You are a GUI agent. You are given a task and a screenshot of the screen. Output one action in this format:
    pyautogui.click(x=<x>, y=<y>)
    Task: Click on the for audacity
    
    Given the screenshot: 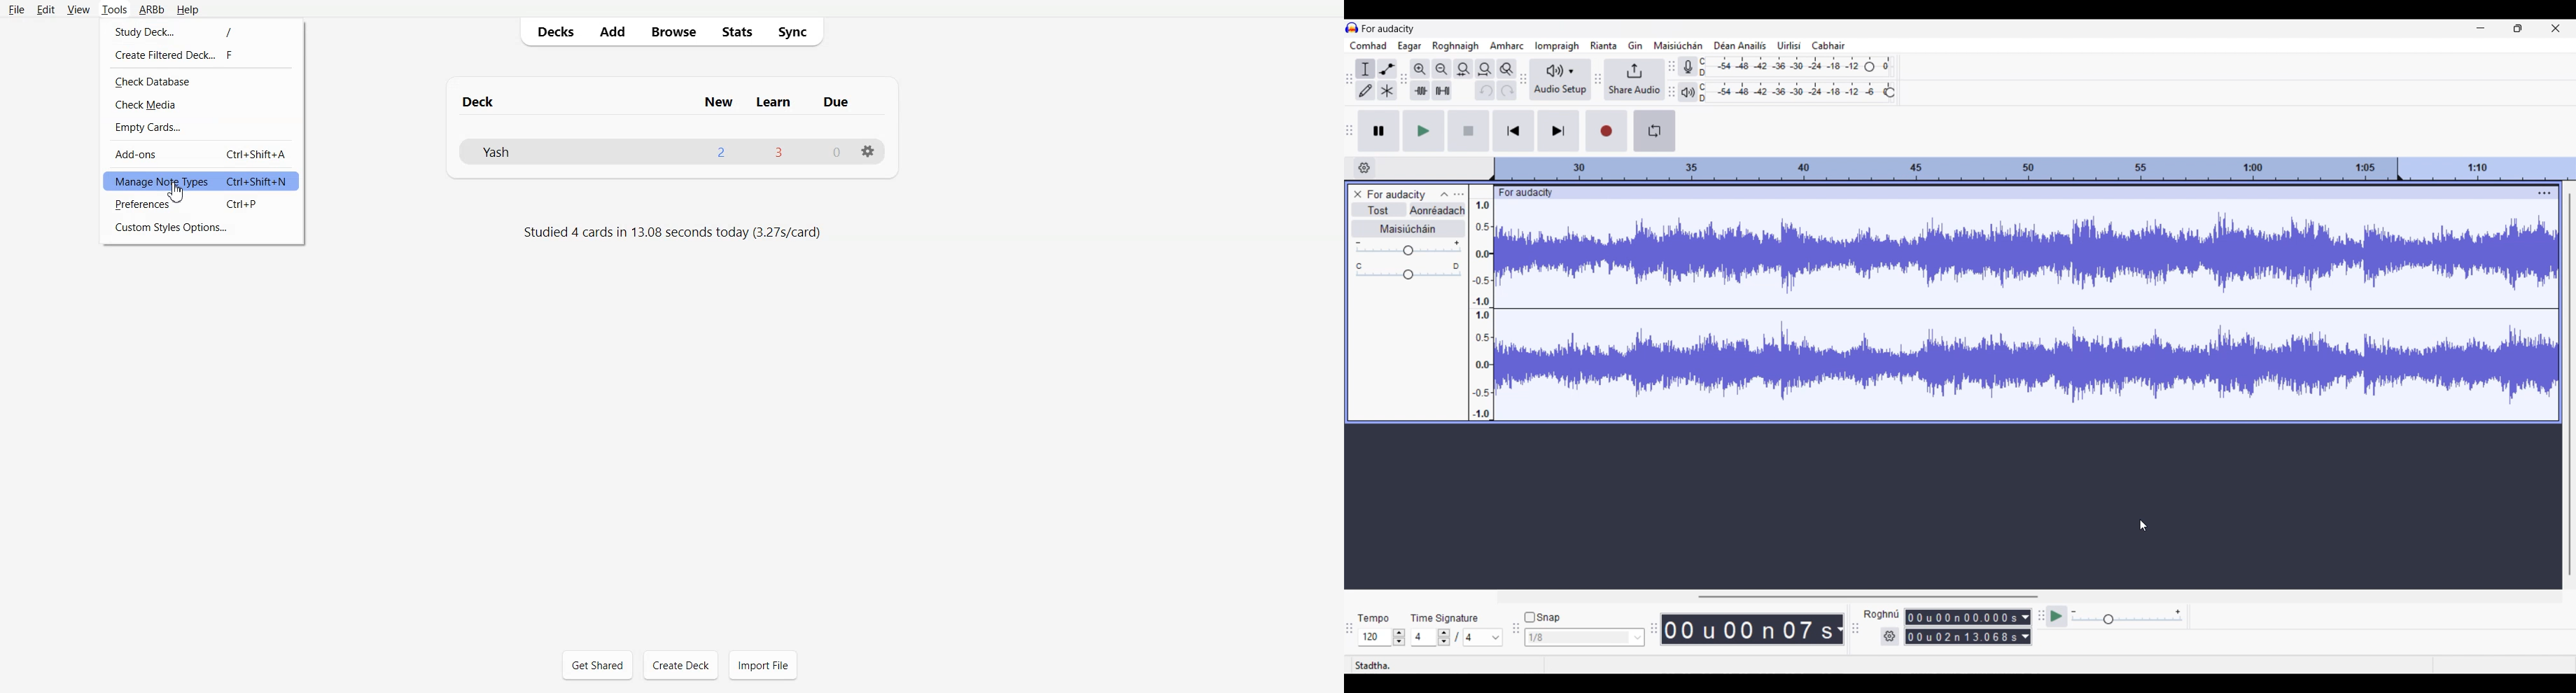 What is the action you would take?
    pyautogui.click(x=1536, y=192)
    